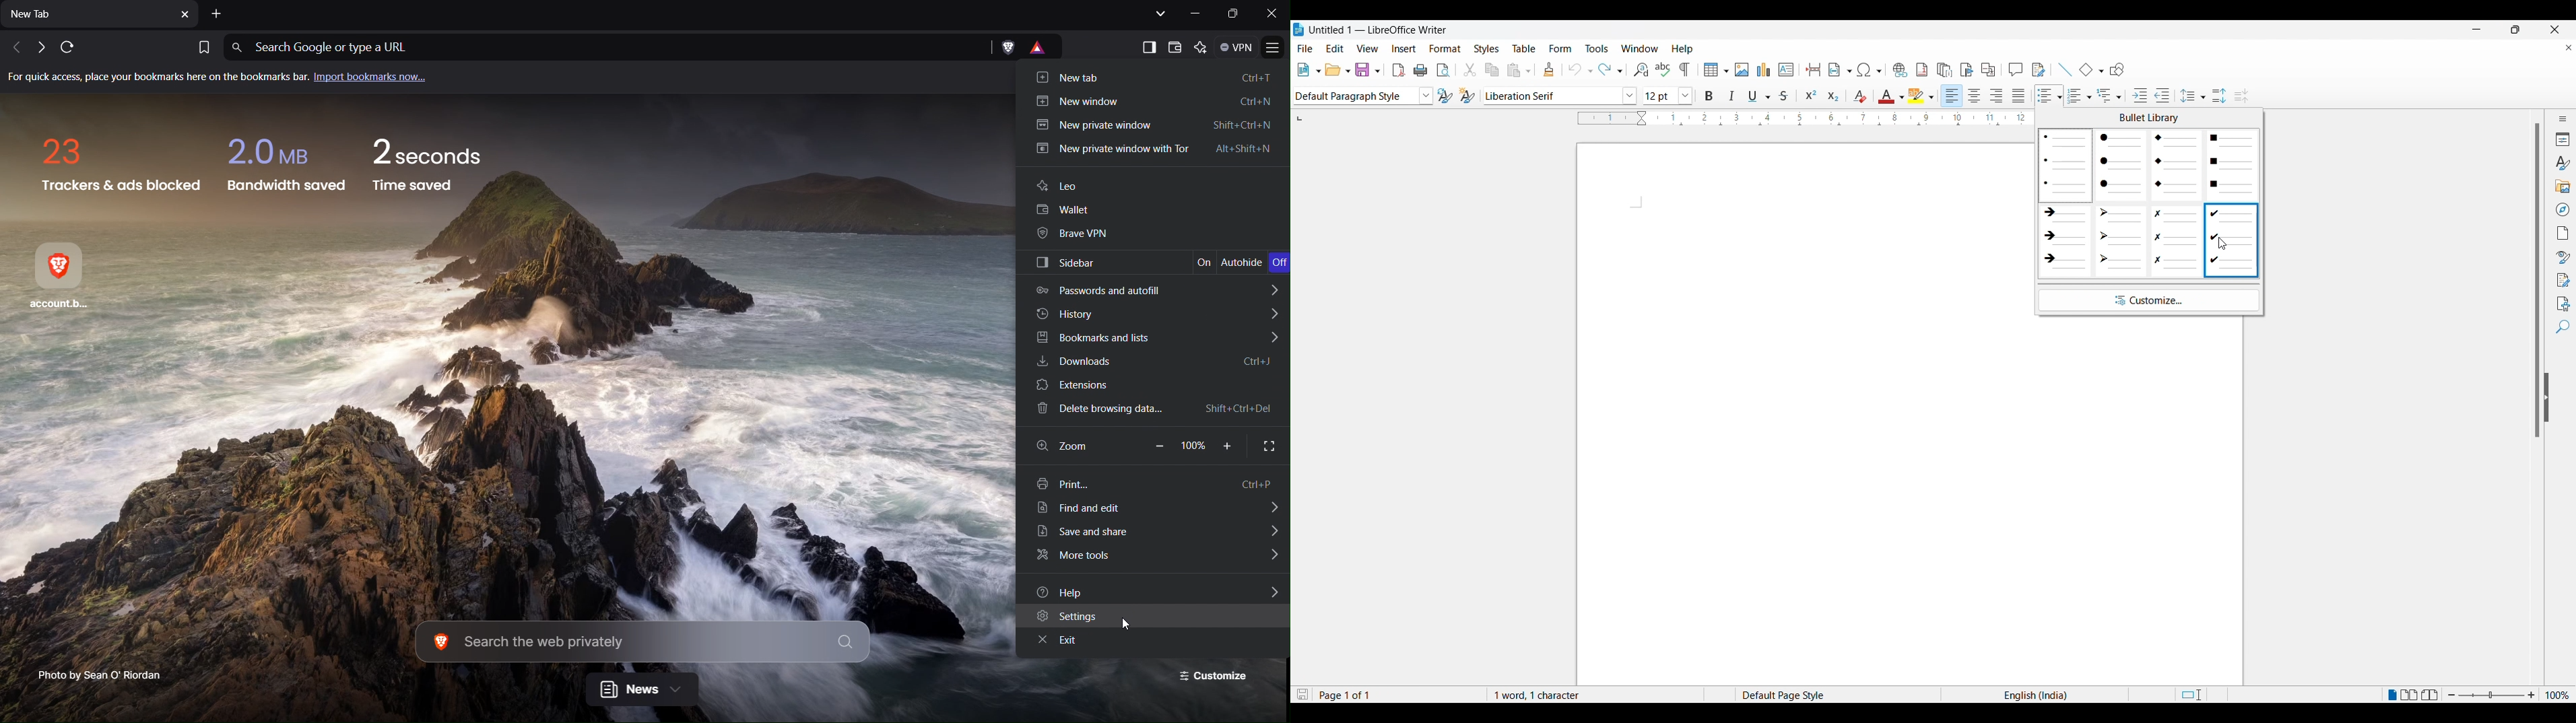  I want to click on clone, so click(1550, 69).